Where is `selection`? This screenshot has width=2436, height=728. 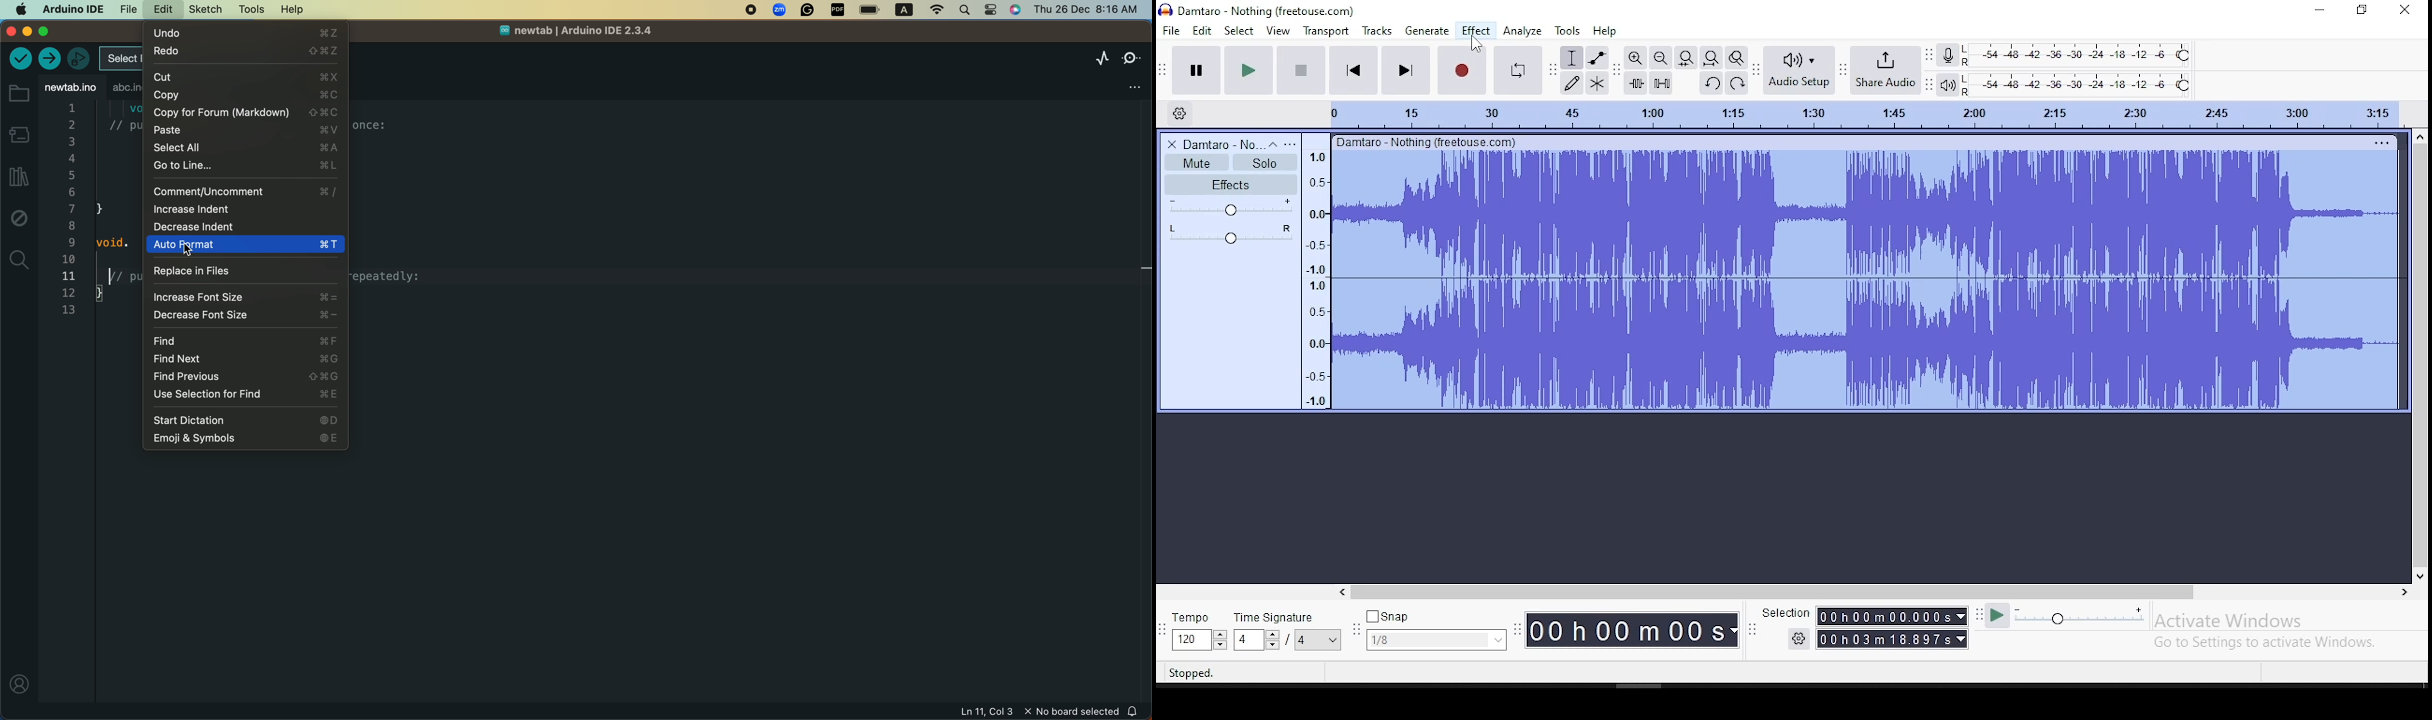 selection is located at coordinates (1783, 610).